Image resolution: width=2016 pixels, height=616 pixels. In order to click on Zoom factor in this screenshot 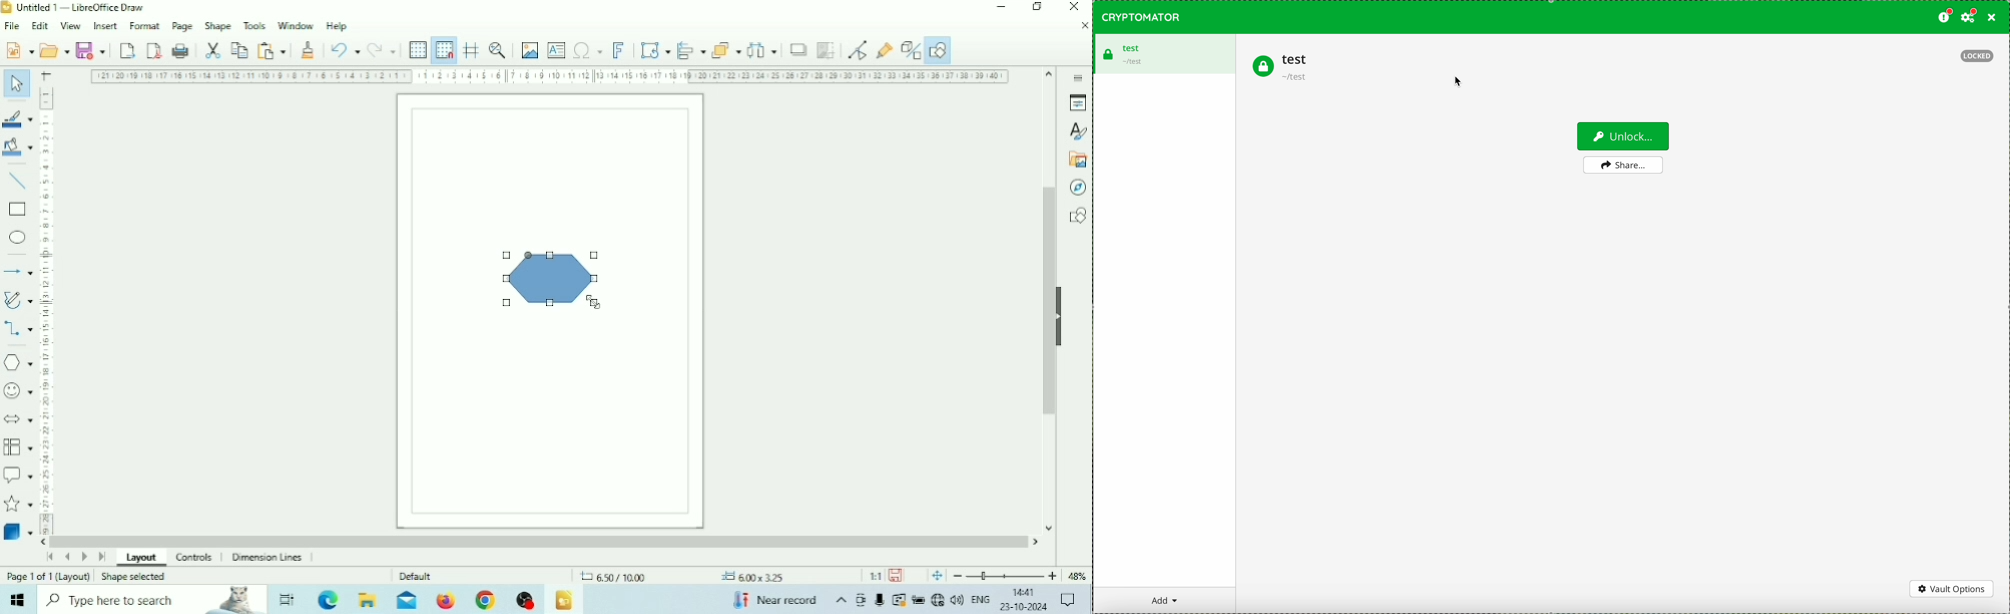, I will do `click(1077, 576)`.